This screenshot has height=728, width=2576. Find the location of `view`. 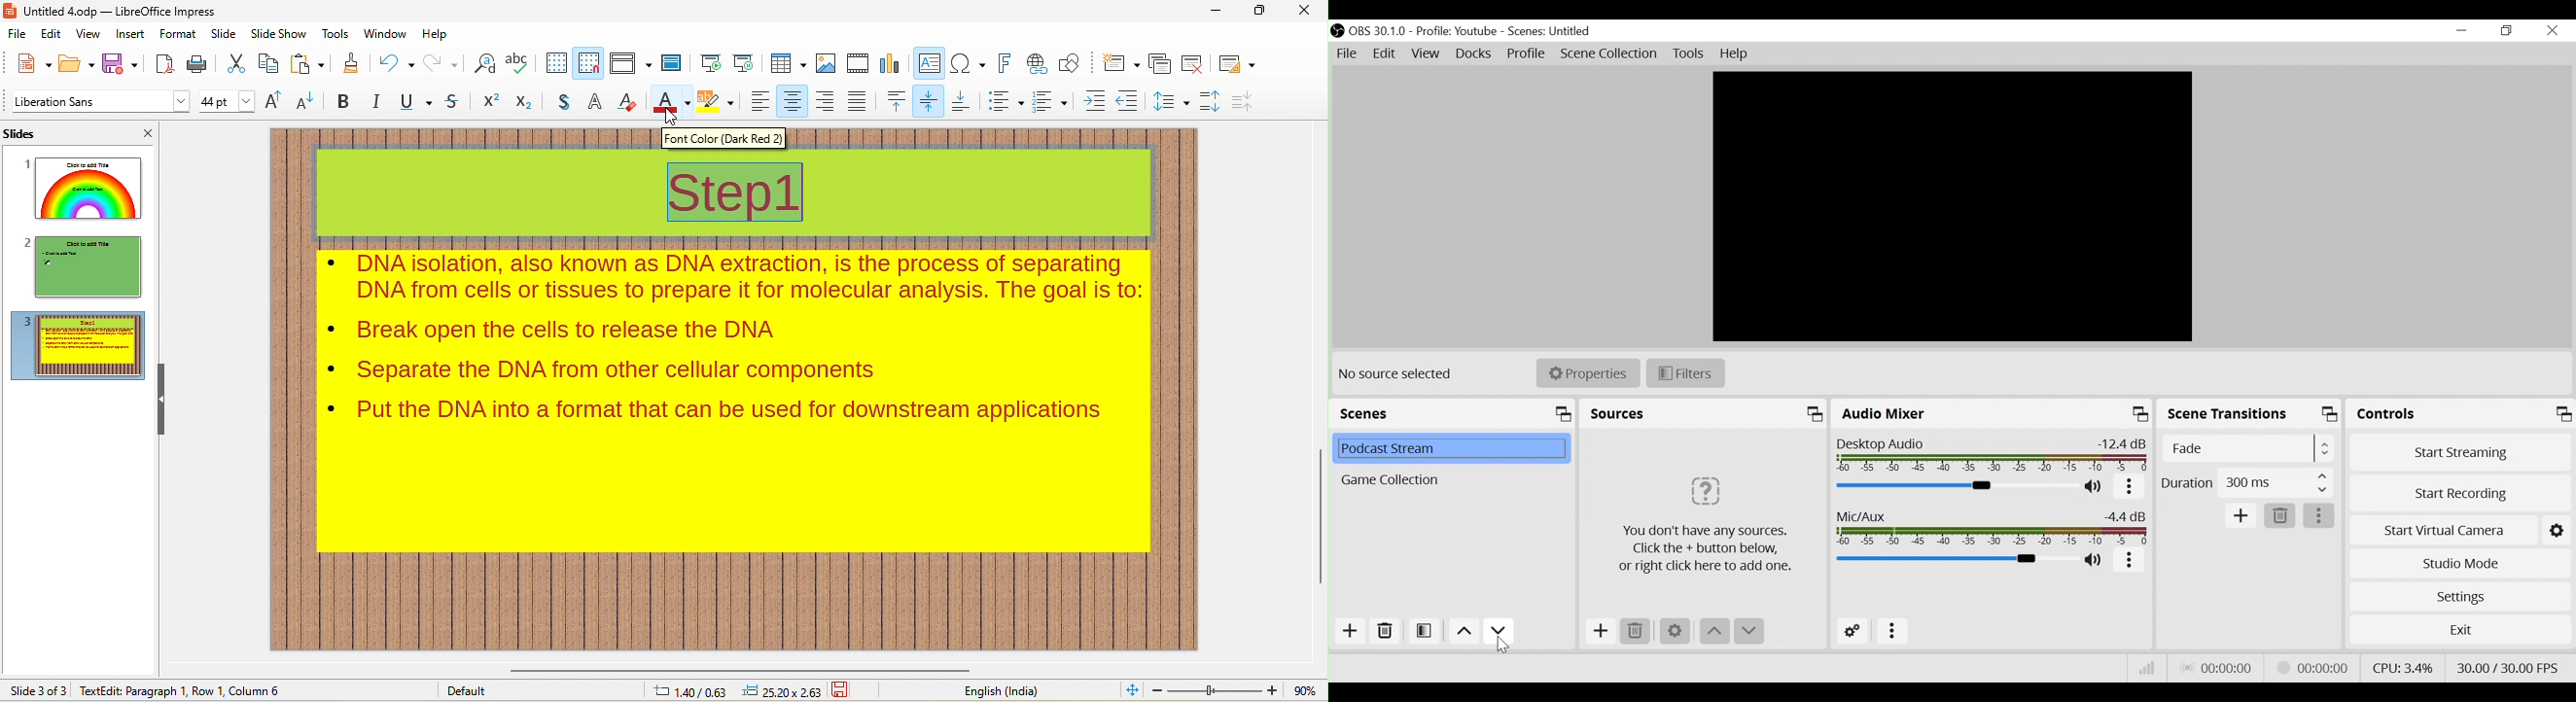

view is located at coordinates (91, 35).